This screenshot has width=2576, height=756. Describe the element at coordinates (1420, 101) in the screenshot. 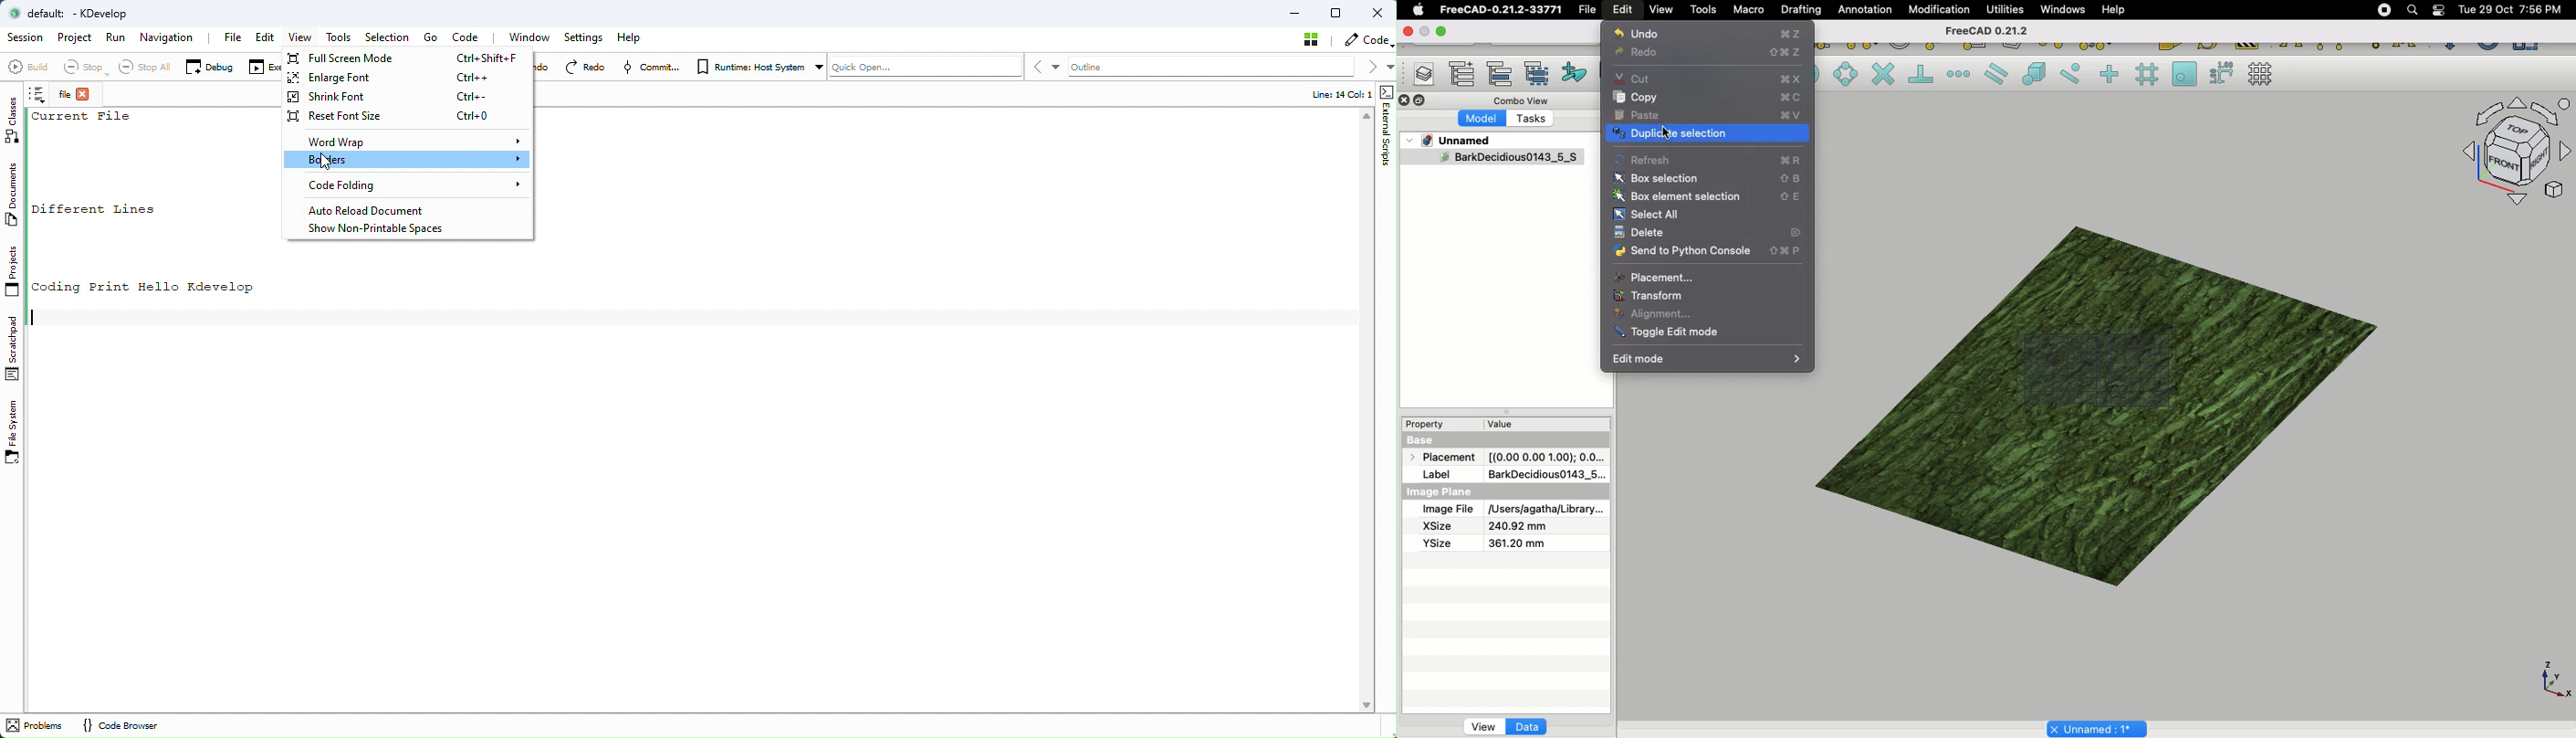

I see `Collapse` at that location.